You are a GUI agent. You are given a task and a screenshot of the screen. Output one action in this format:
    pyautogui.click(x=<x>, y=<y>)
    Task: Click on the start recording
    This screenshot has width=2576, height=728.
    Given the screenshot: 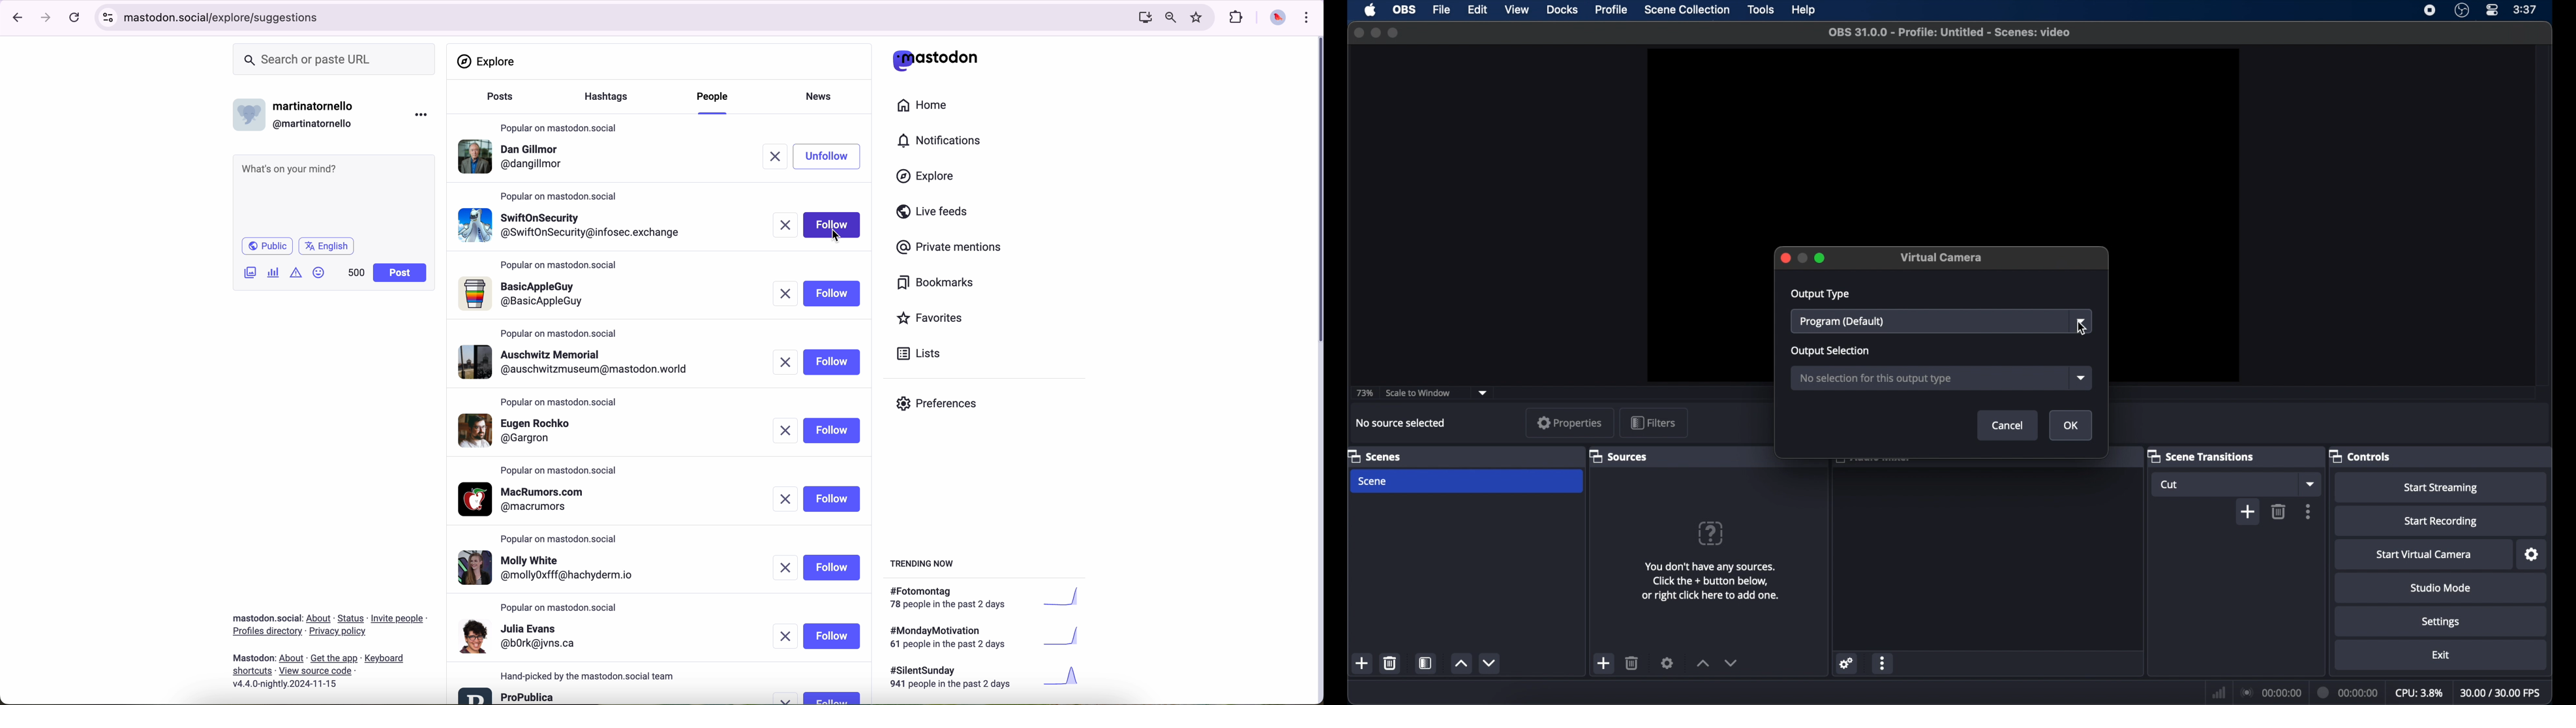 What is the action you would take?
    pyautogui.click(x=2440, y=522)
    